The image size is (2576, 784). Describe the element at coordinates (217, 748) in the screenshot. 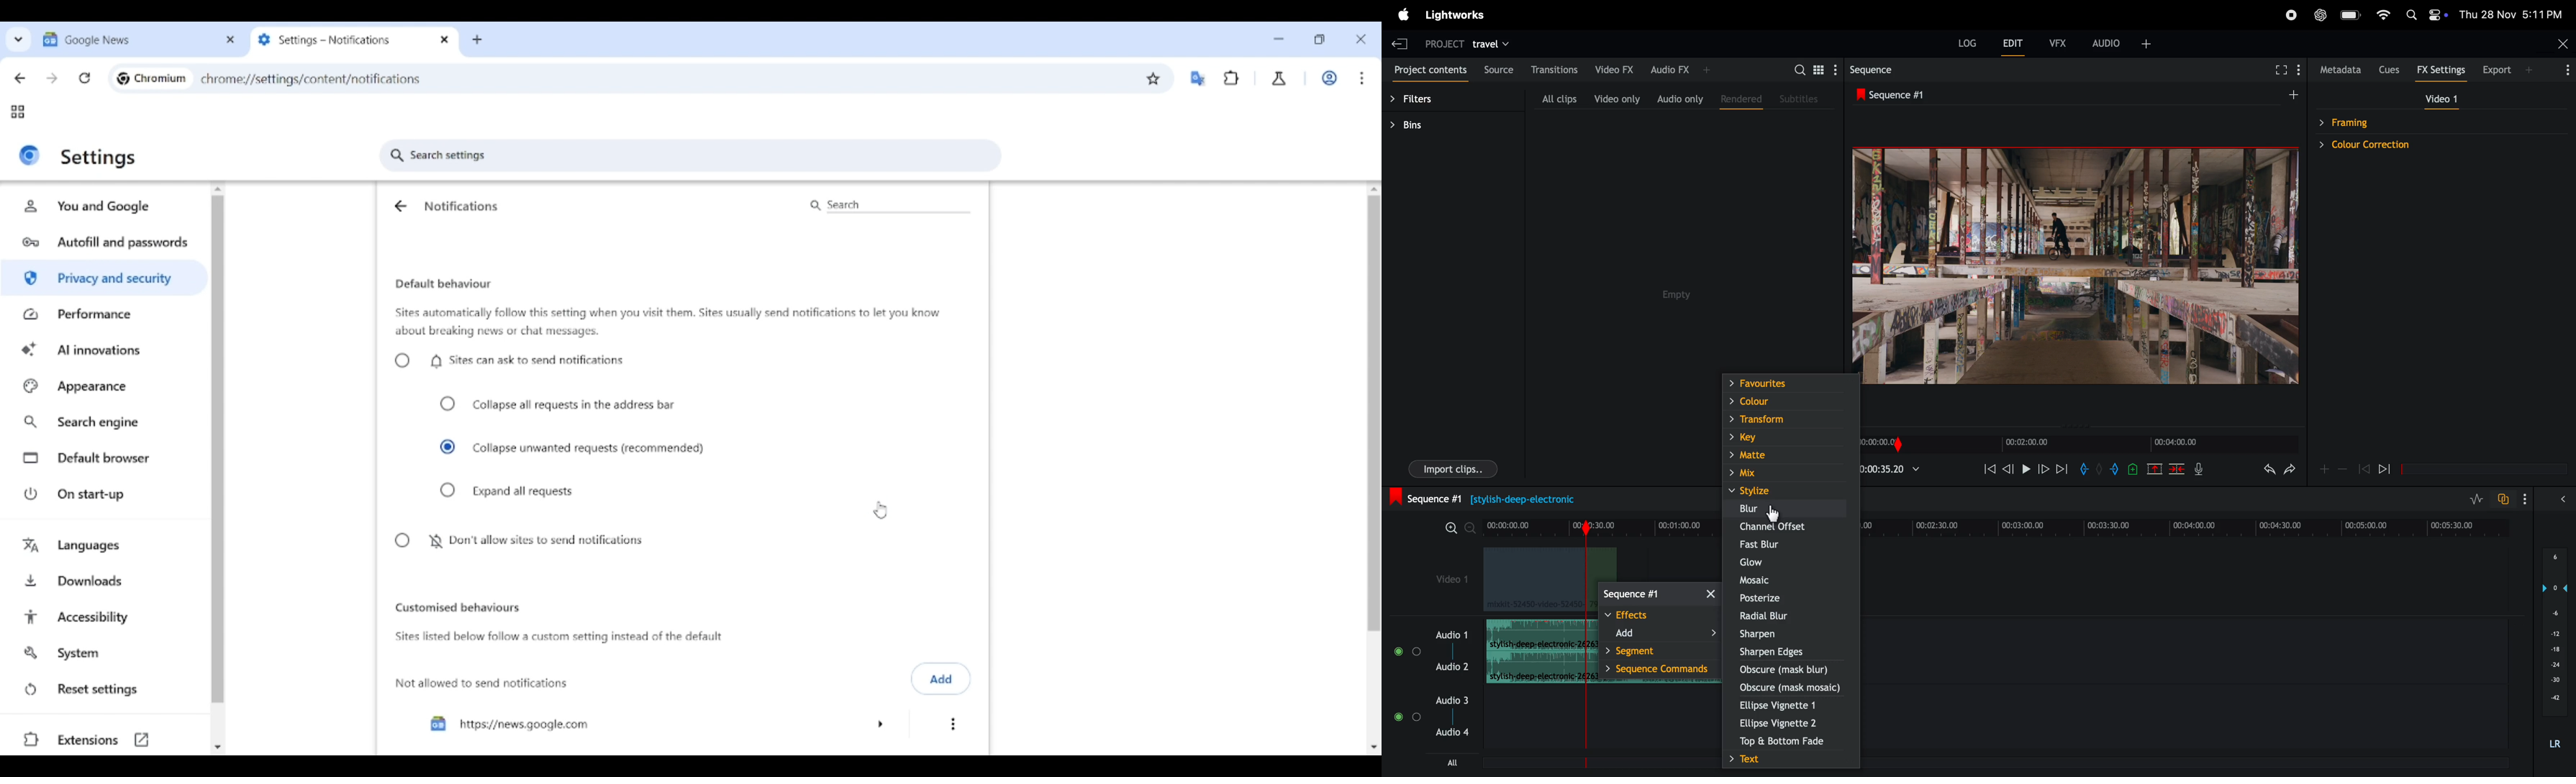

I see `Quick slide to bottom` at that location.